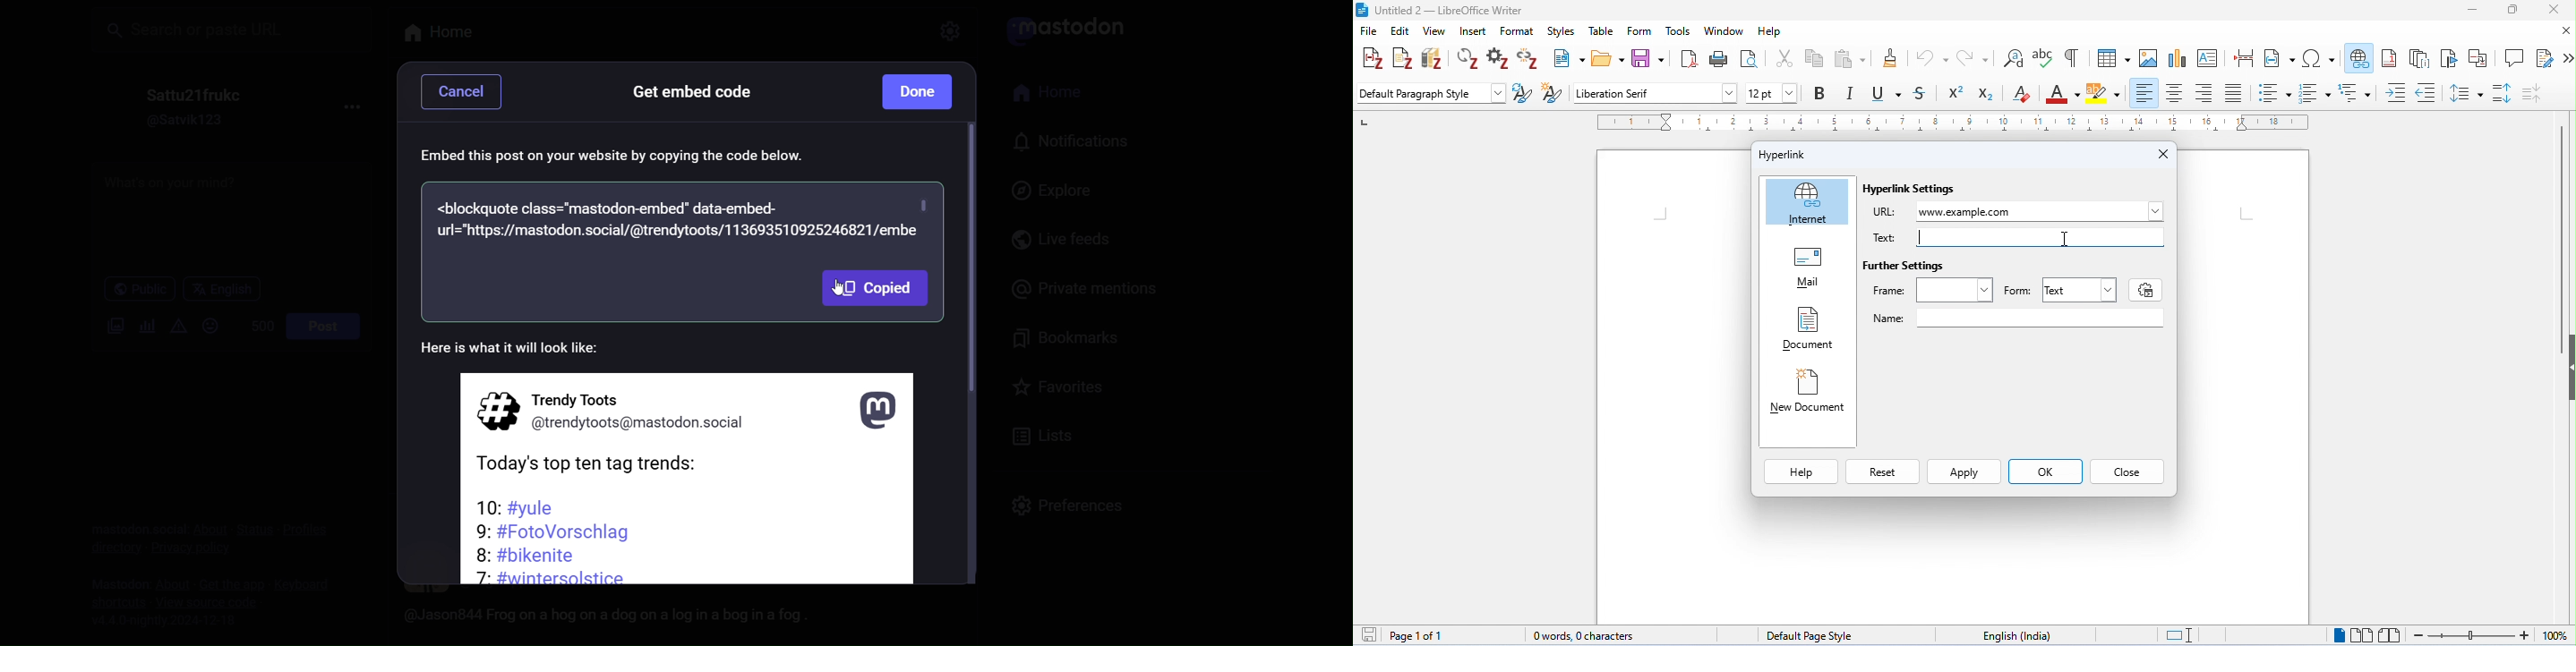  What do you see at coordinates (2080, 288) in the screenshot?
I see `Text` at bounding box center [2080, 288].